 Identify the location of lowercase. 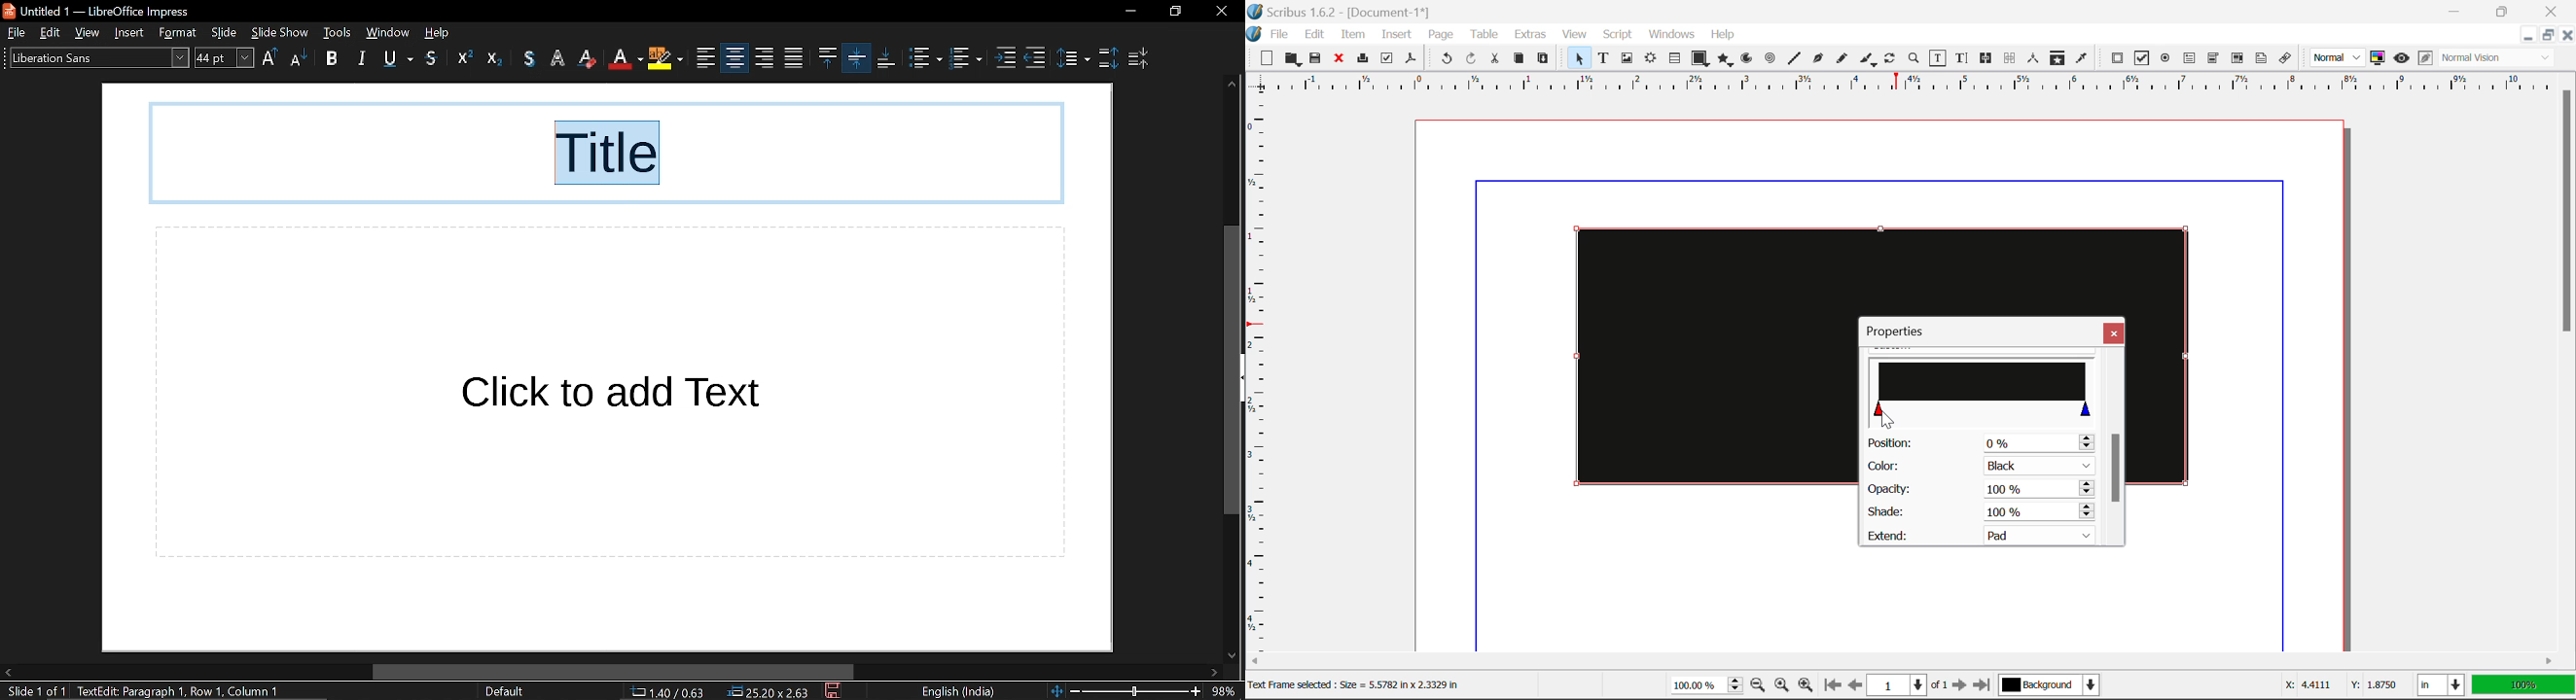
(298, 60).